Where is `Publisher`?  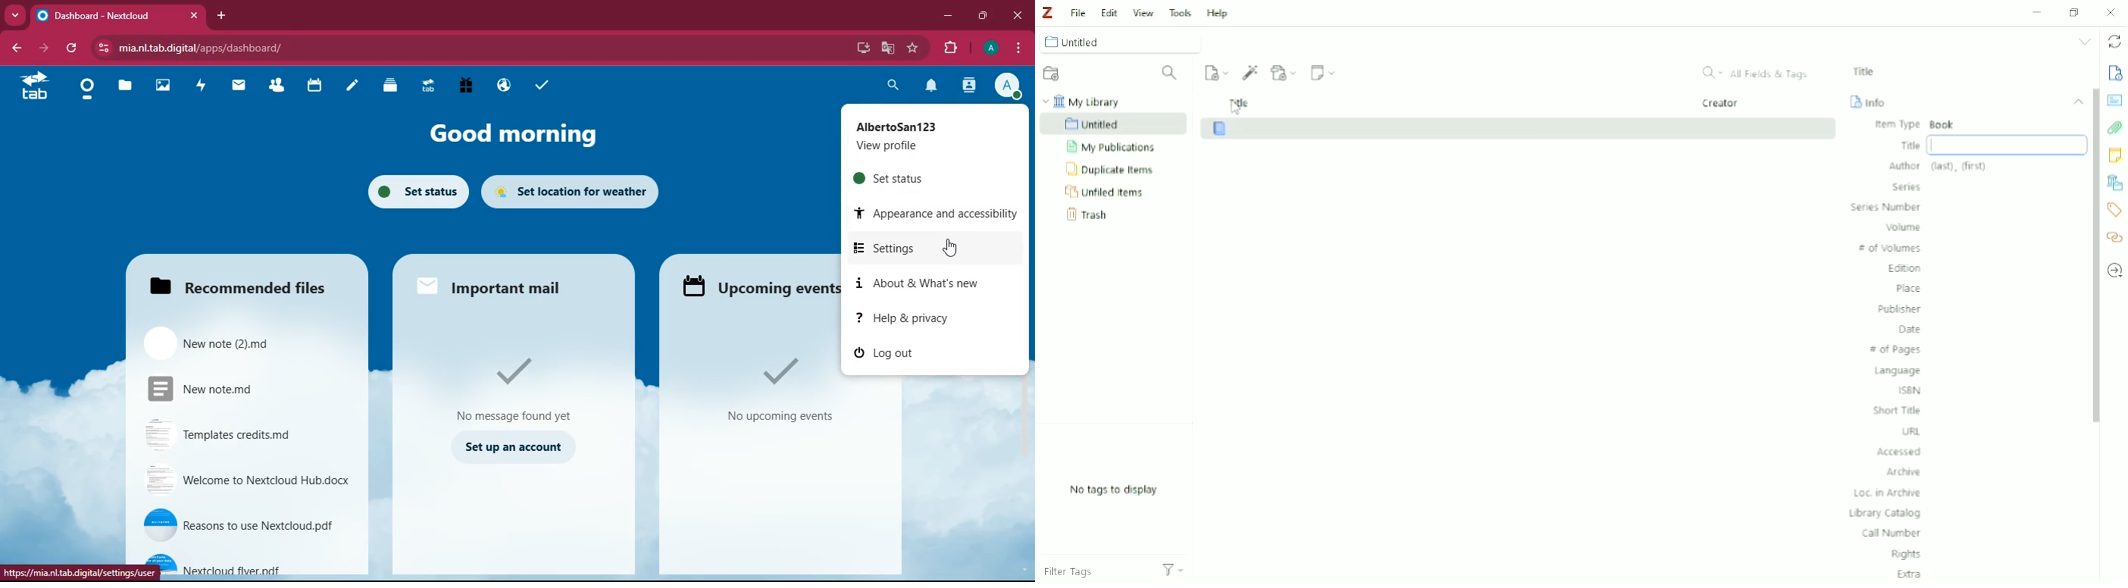
Publisher is located at coordinates (1900, 309).